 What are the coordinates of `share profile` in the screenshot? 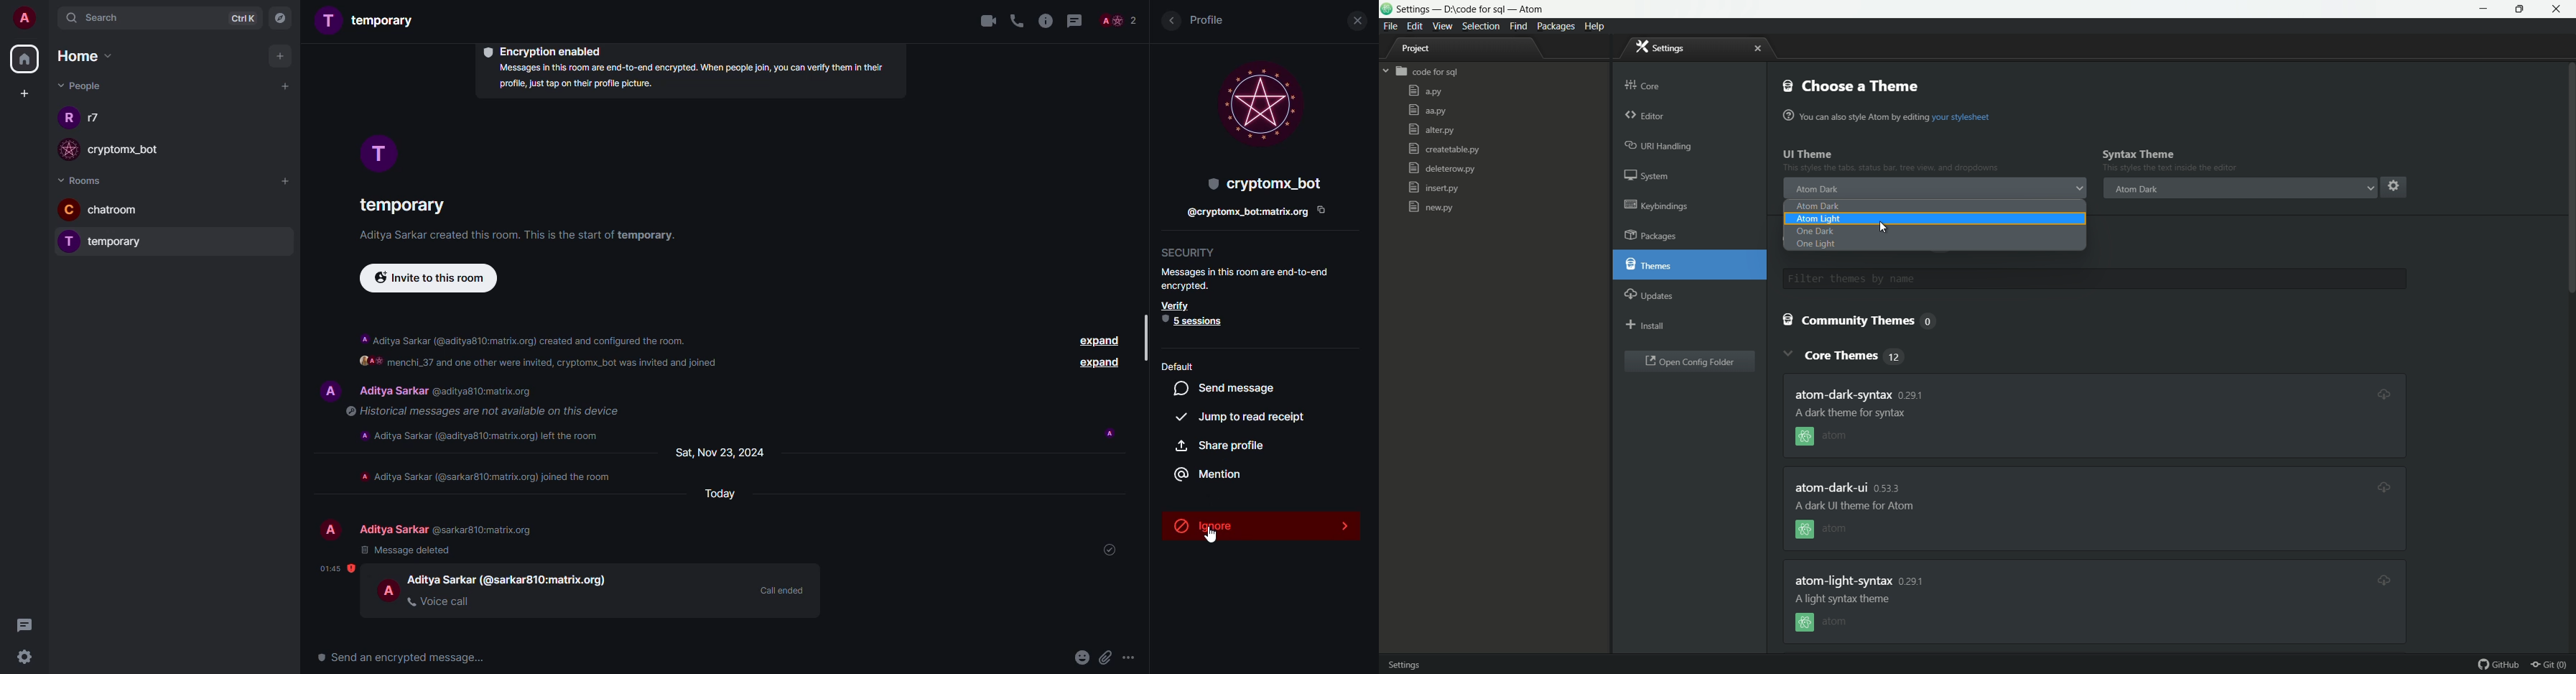 It's located at (1221, 445).